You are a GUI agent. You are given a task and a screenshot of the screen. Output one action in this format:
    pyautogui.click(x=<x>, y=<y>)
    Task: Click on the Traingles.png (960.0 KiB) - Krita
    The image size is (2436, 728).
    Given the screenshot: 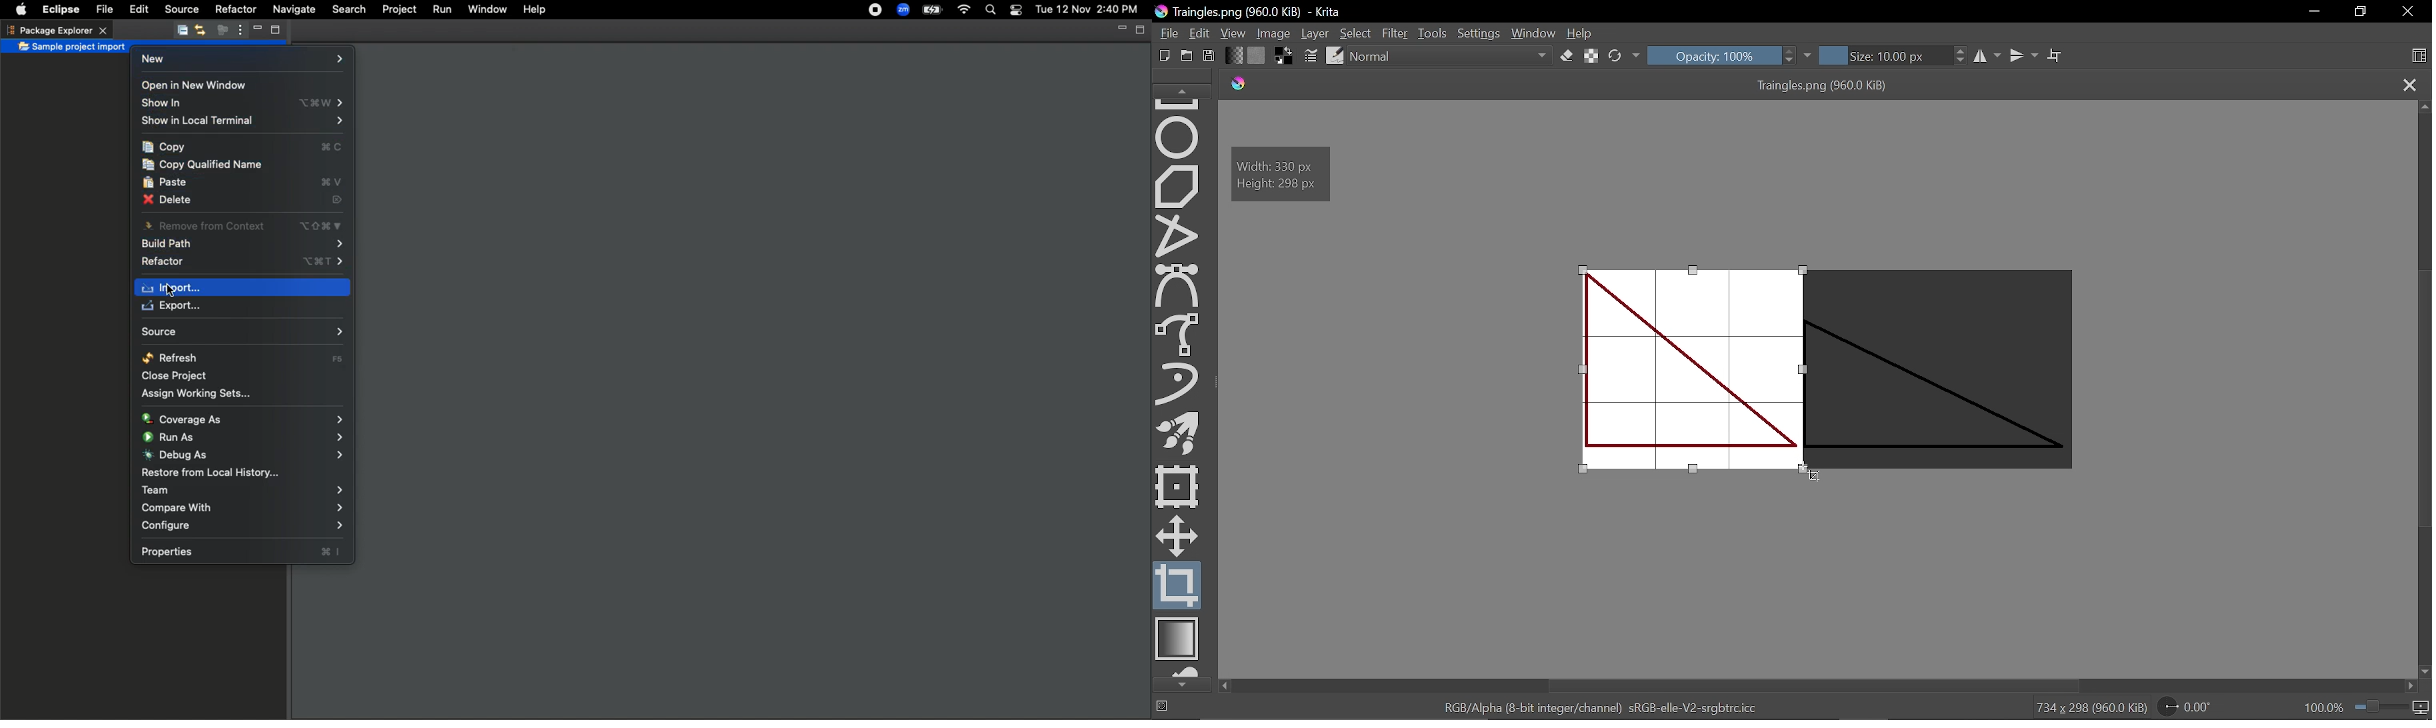 What is the action you would take?
    pyautogui.click(x=1251, y=13)
    